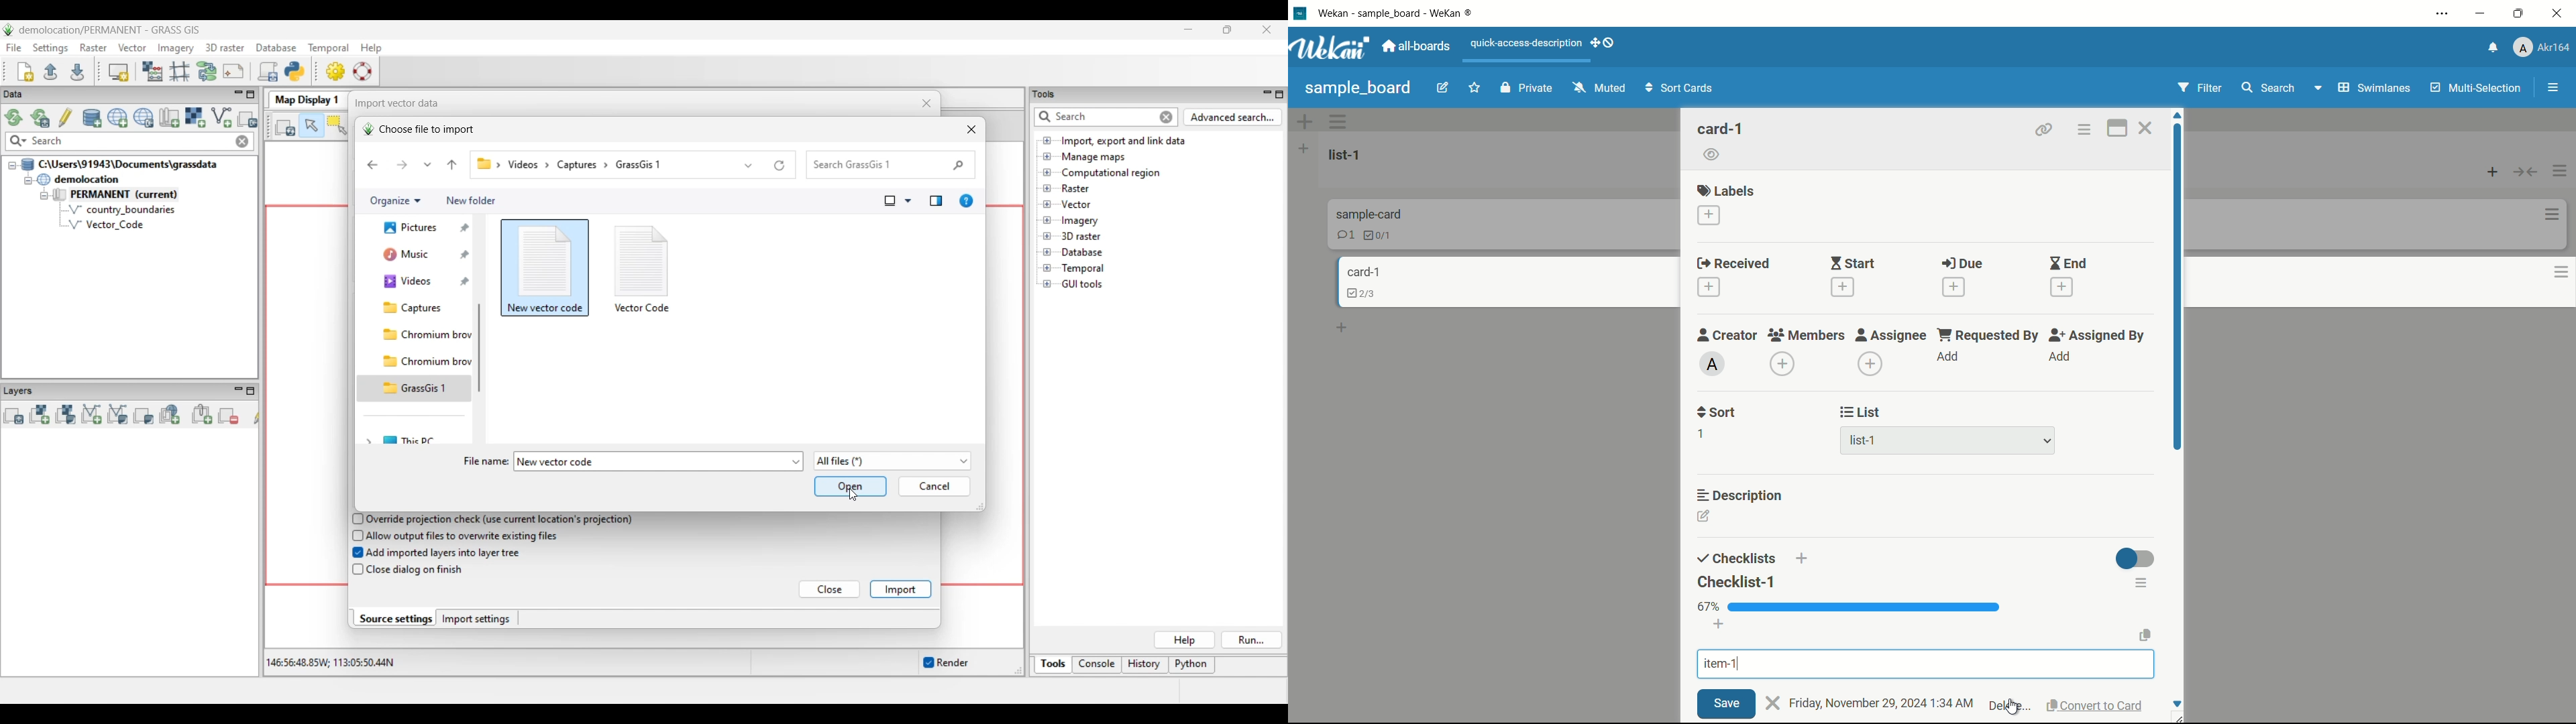 This screenshot has width=2576, height=728. Describe the element at coordinates (1738, 581) in the screenshot. I see `checklist-1` at that location.